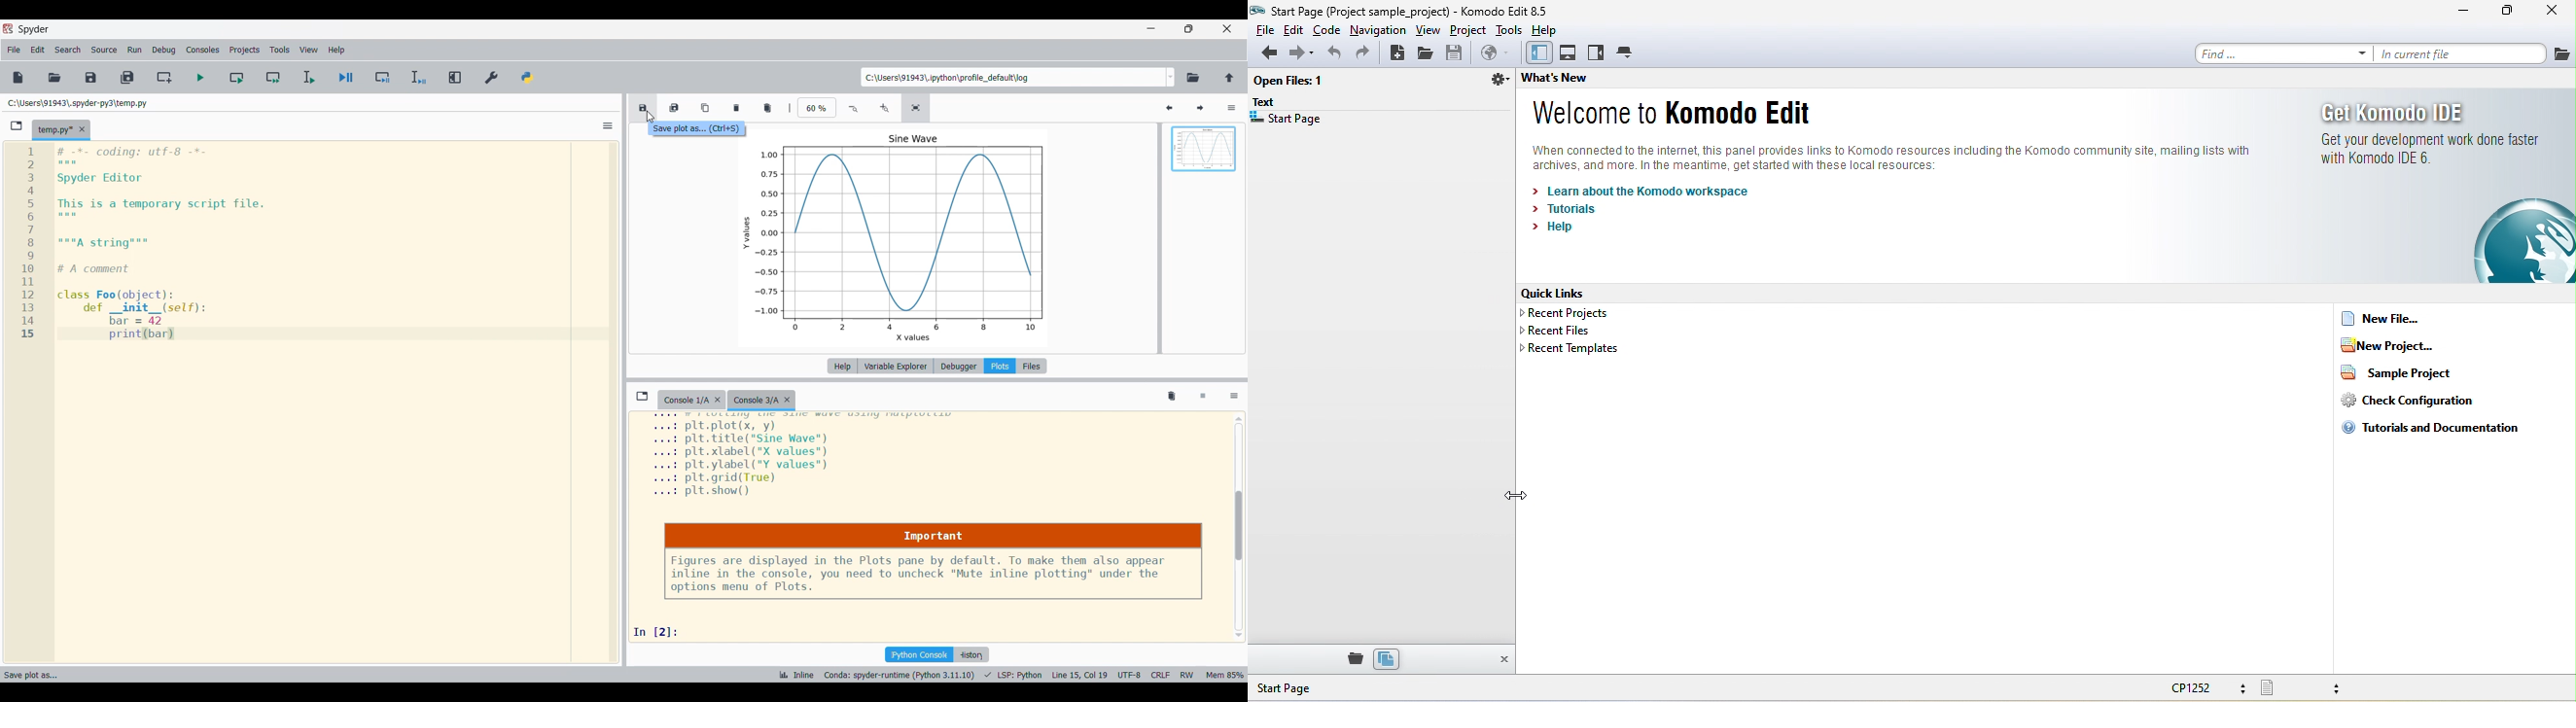 Image resolution: width=2576 pixels, height=728 pixels. Describe the element at coordinates (309, 50) in the screenshot. I see `View menu` at that location.